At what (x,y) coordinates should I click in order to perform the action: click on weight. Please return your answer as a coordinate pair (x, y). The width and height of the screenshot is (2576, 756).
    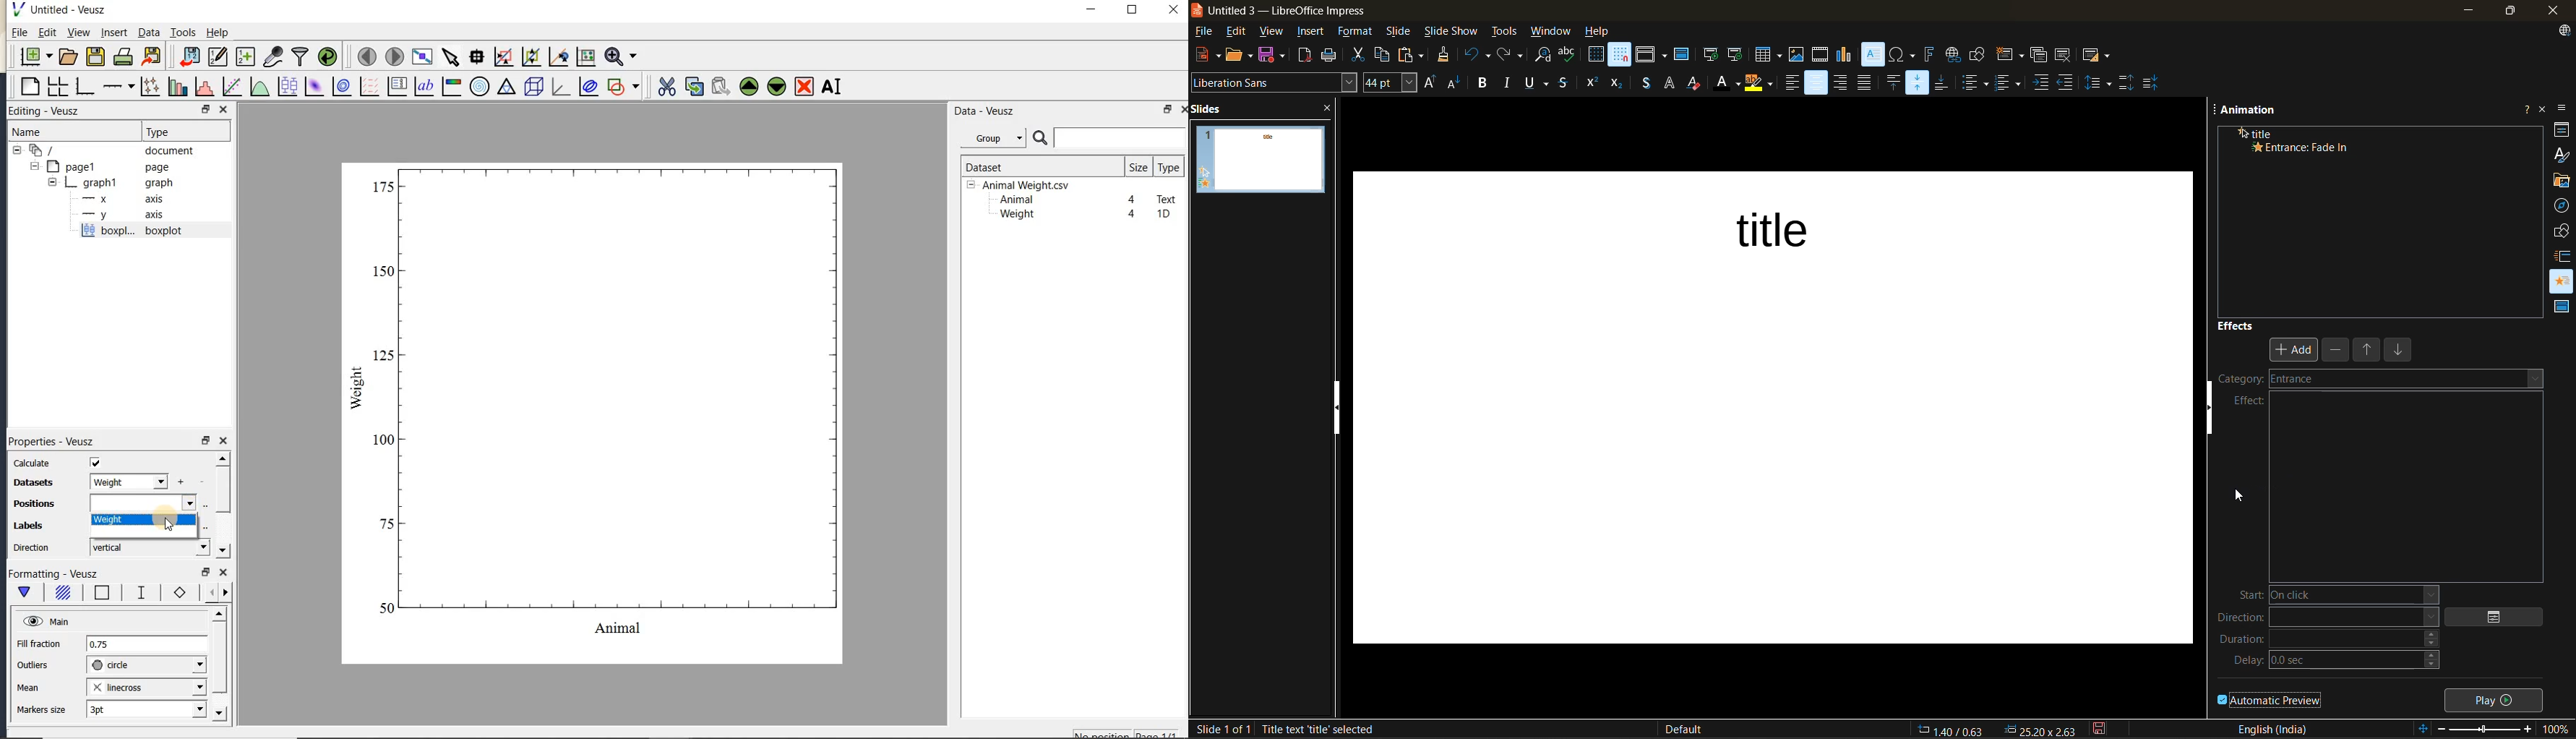
    Looking at the image, I should click on (143, 520).